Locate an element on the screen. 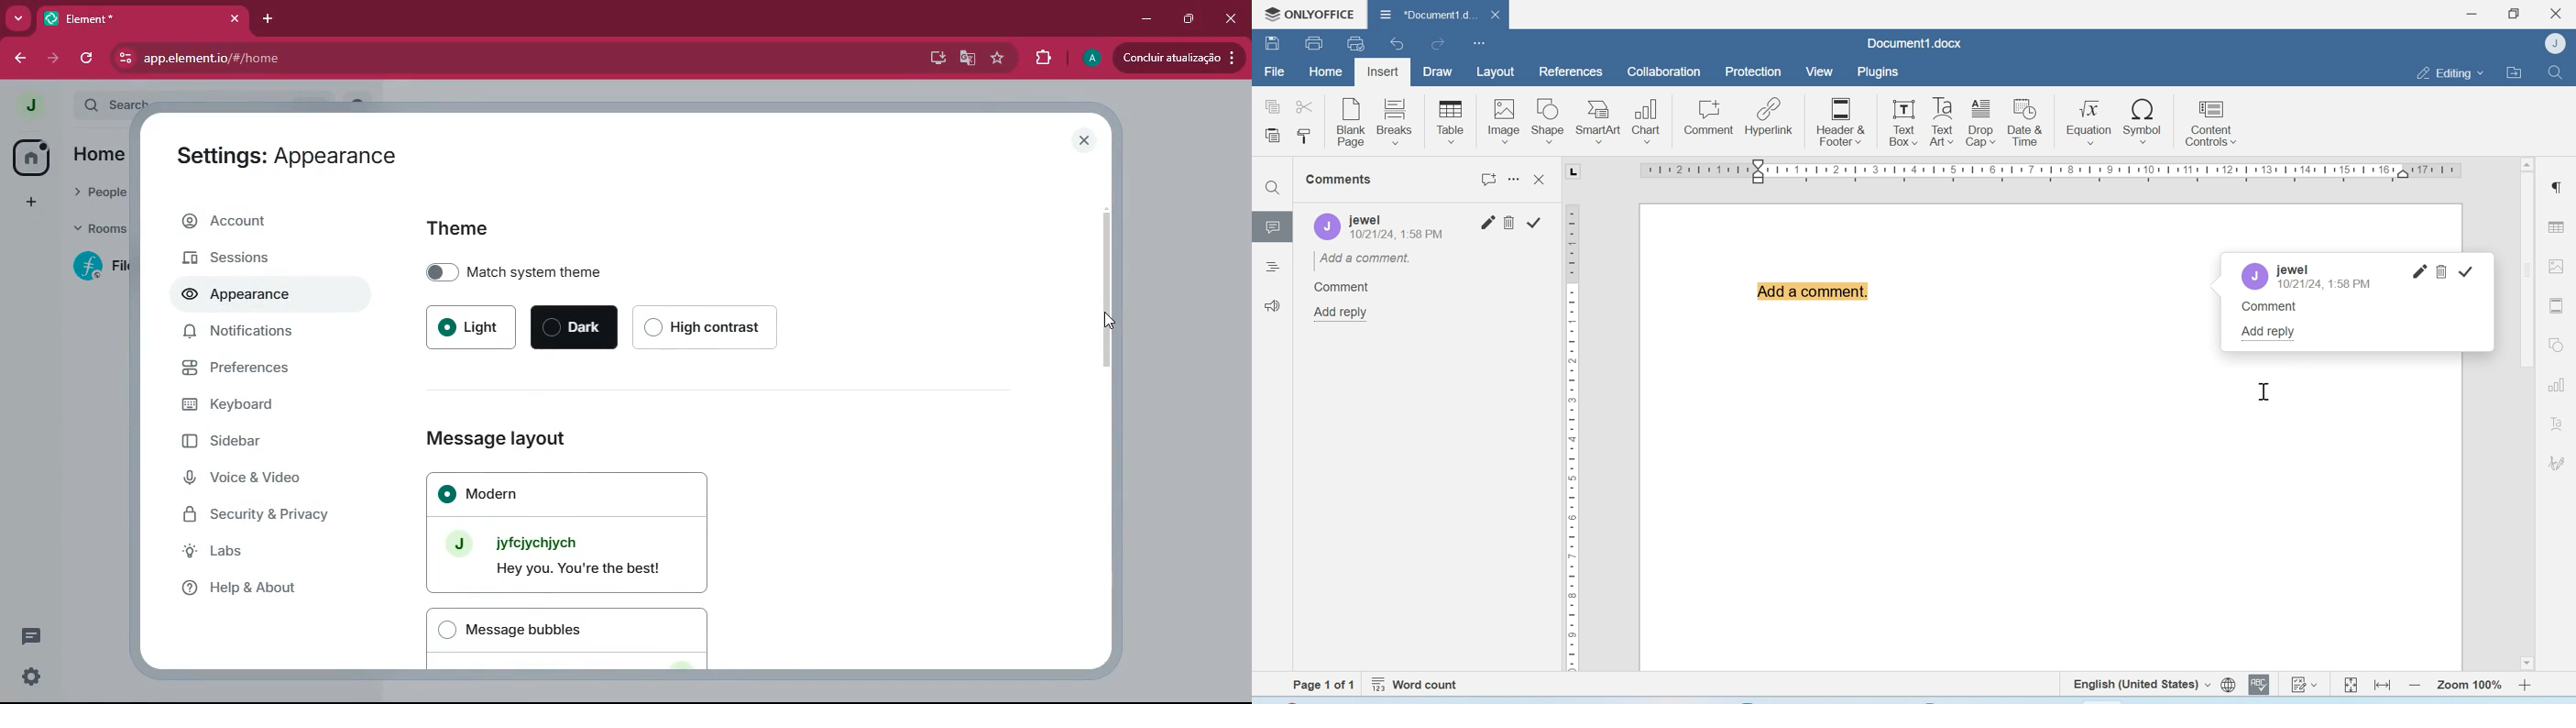 The width and height of the screenshot is (2576, 728). Track changes is located at coordinates (2303, 684).